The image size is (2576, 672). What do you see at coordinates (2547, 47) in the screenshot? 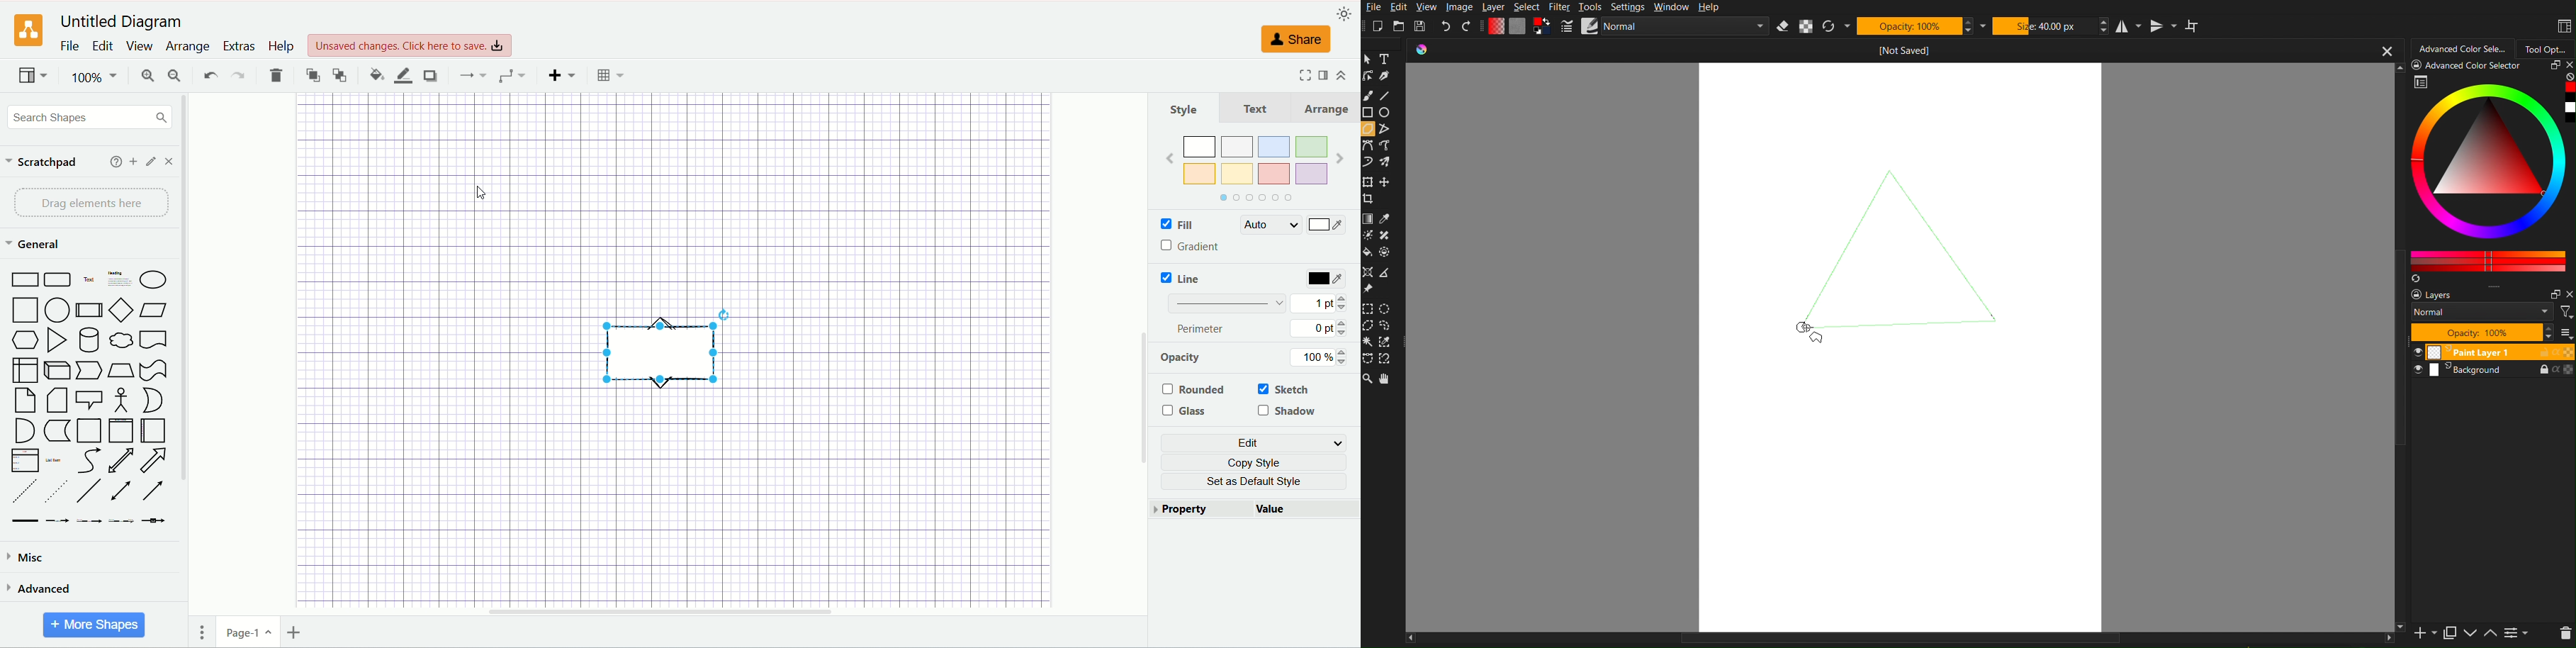
I see `Tool Options` at bounding box center [2547, 47].